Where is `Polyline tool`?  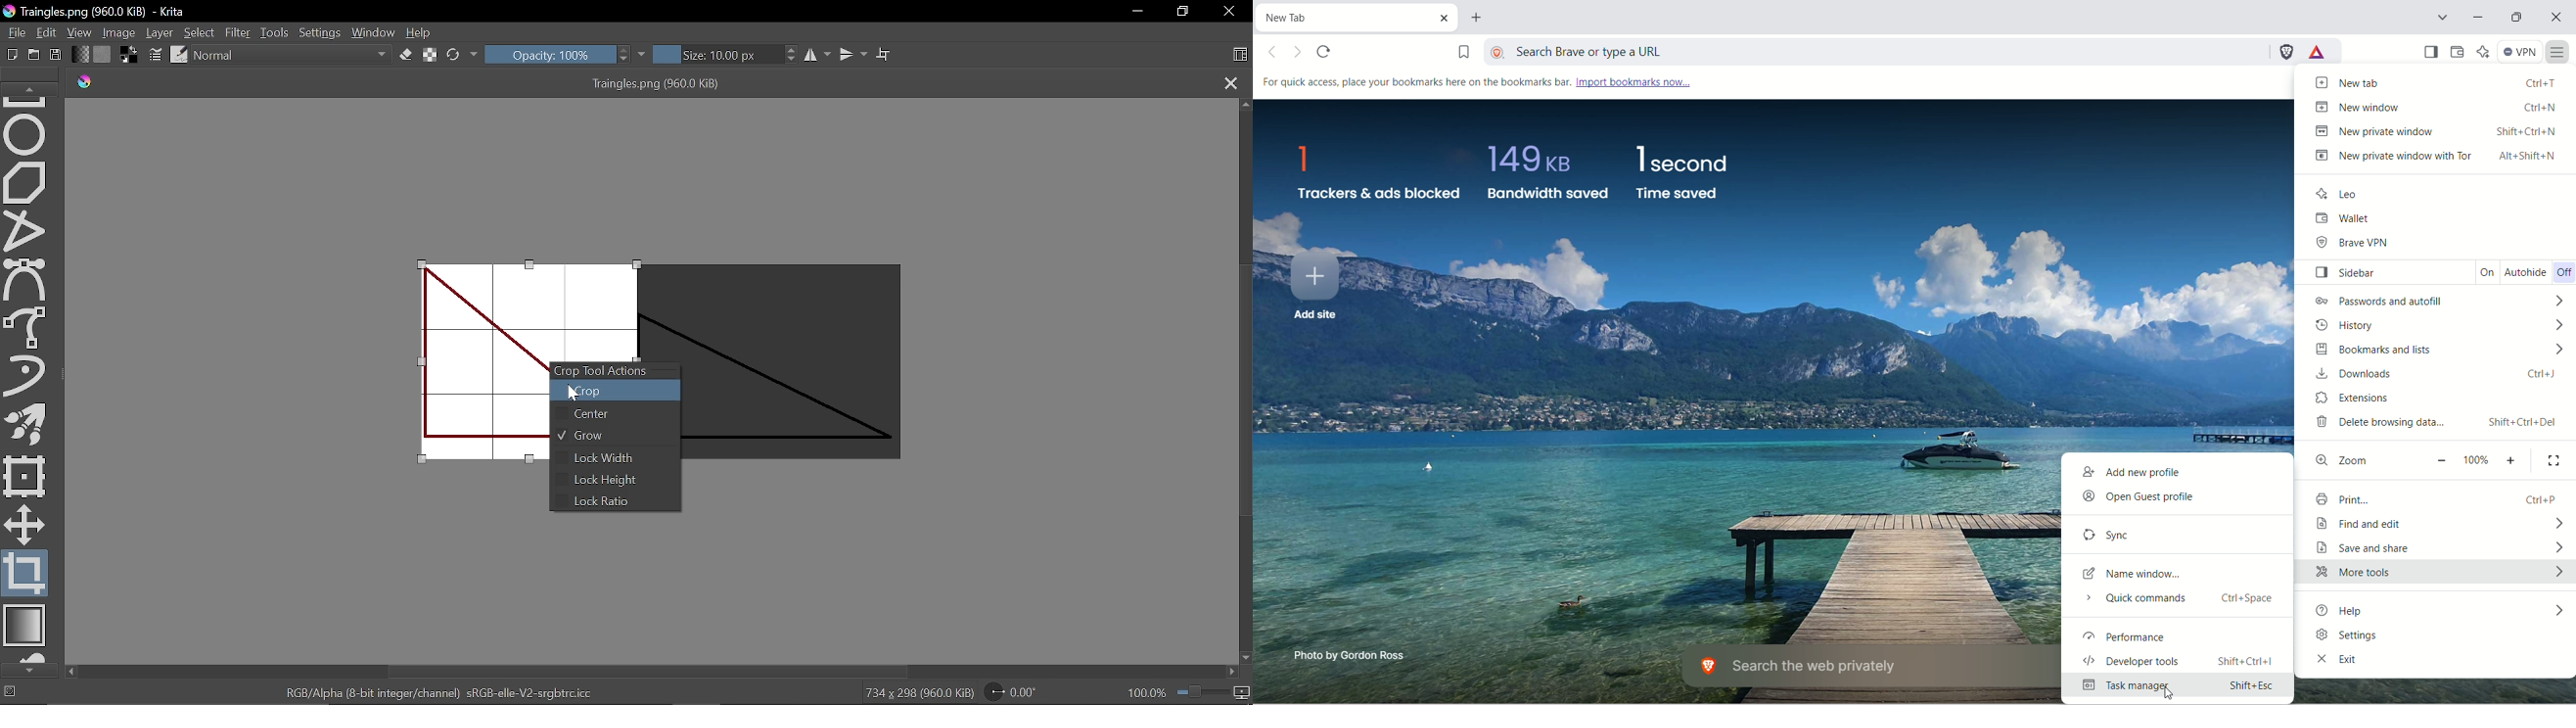 Polyline tool is located at coordinates (26, 232).